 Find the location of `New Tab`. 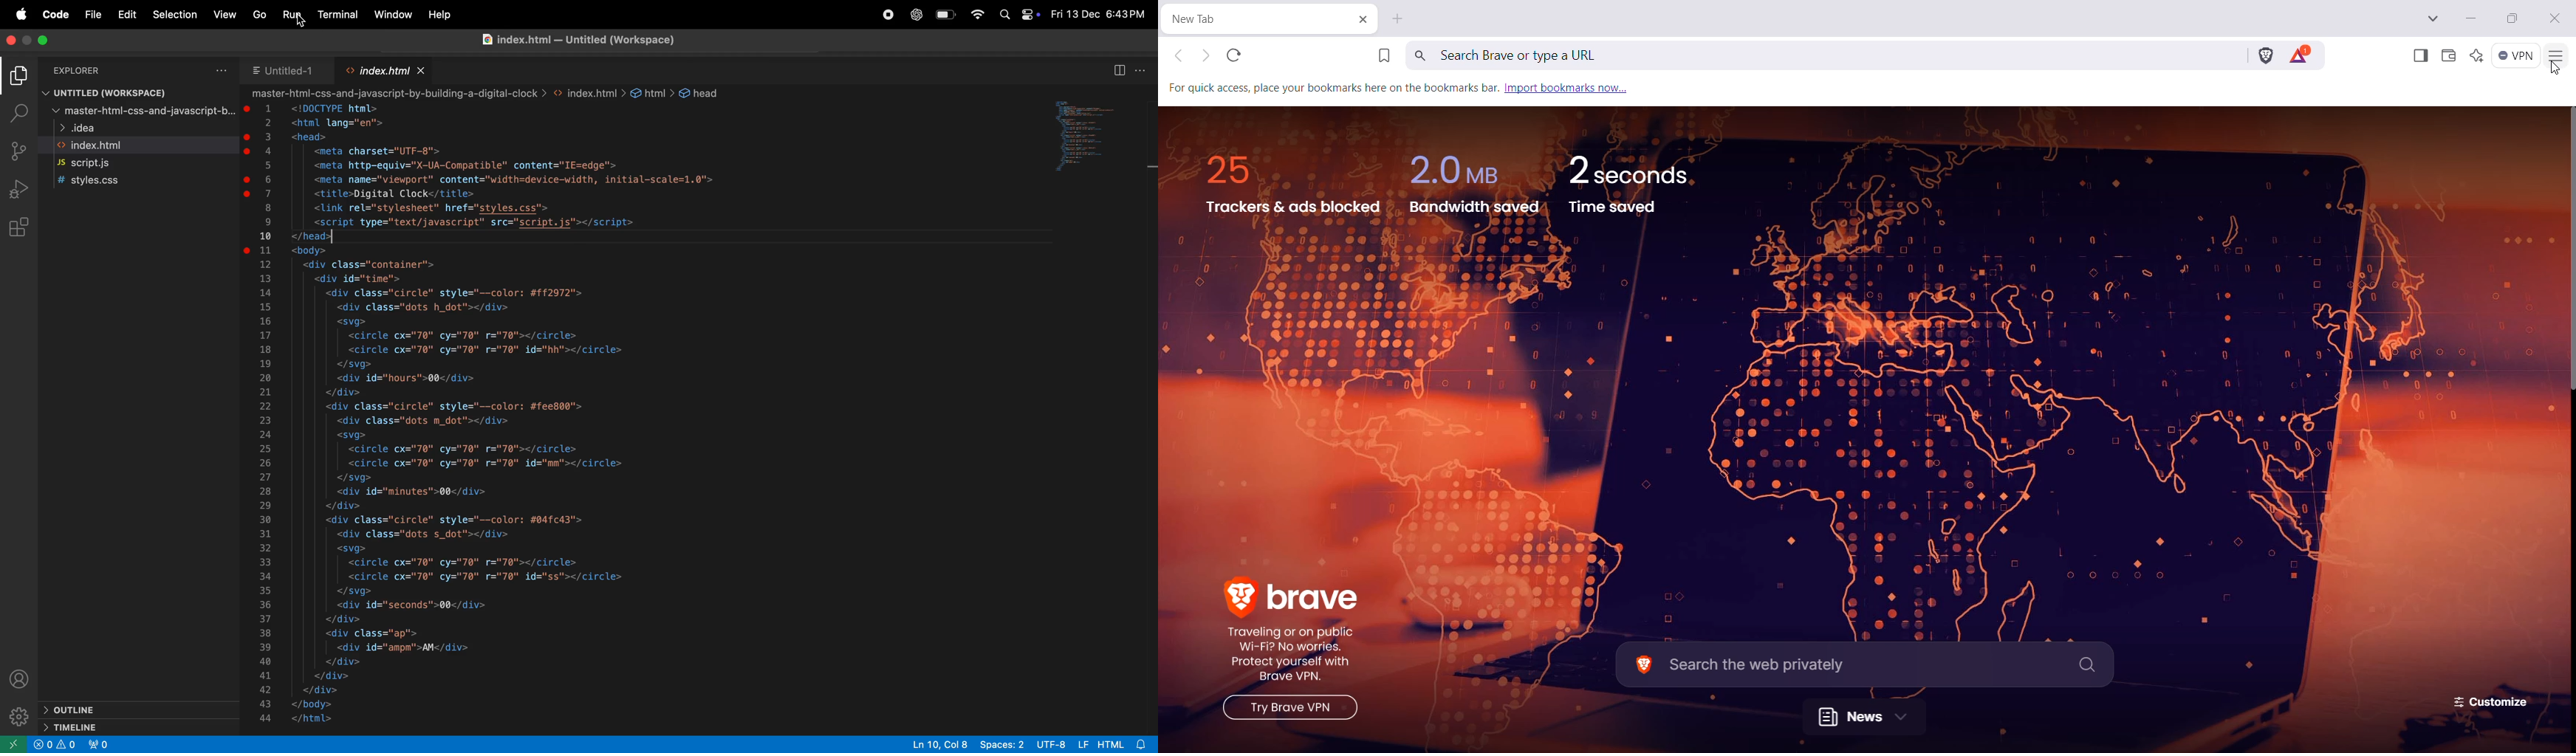

New Tab is located at coordinates (1243, 21).